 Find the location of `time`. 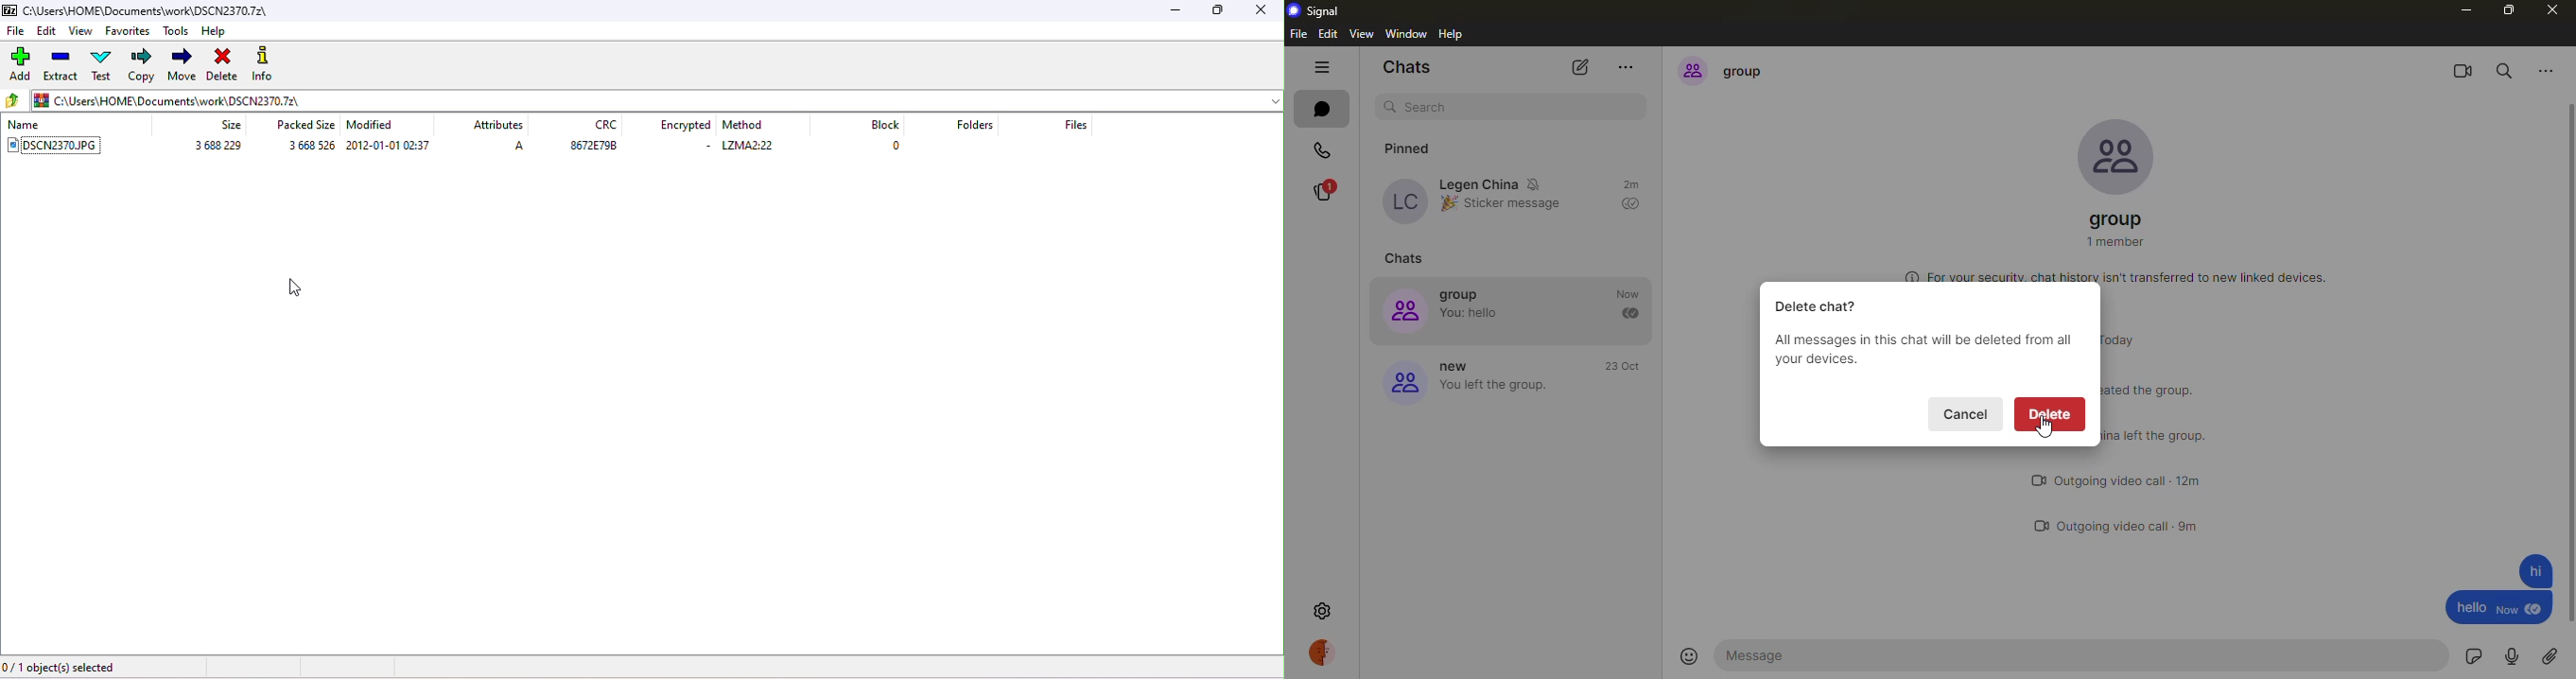

time is located at coordinates (1626, 293).